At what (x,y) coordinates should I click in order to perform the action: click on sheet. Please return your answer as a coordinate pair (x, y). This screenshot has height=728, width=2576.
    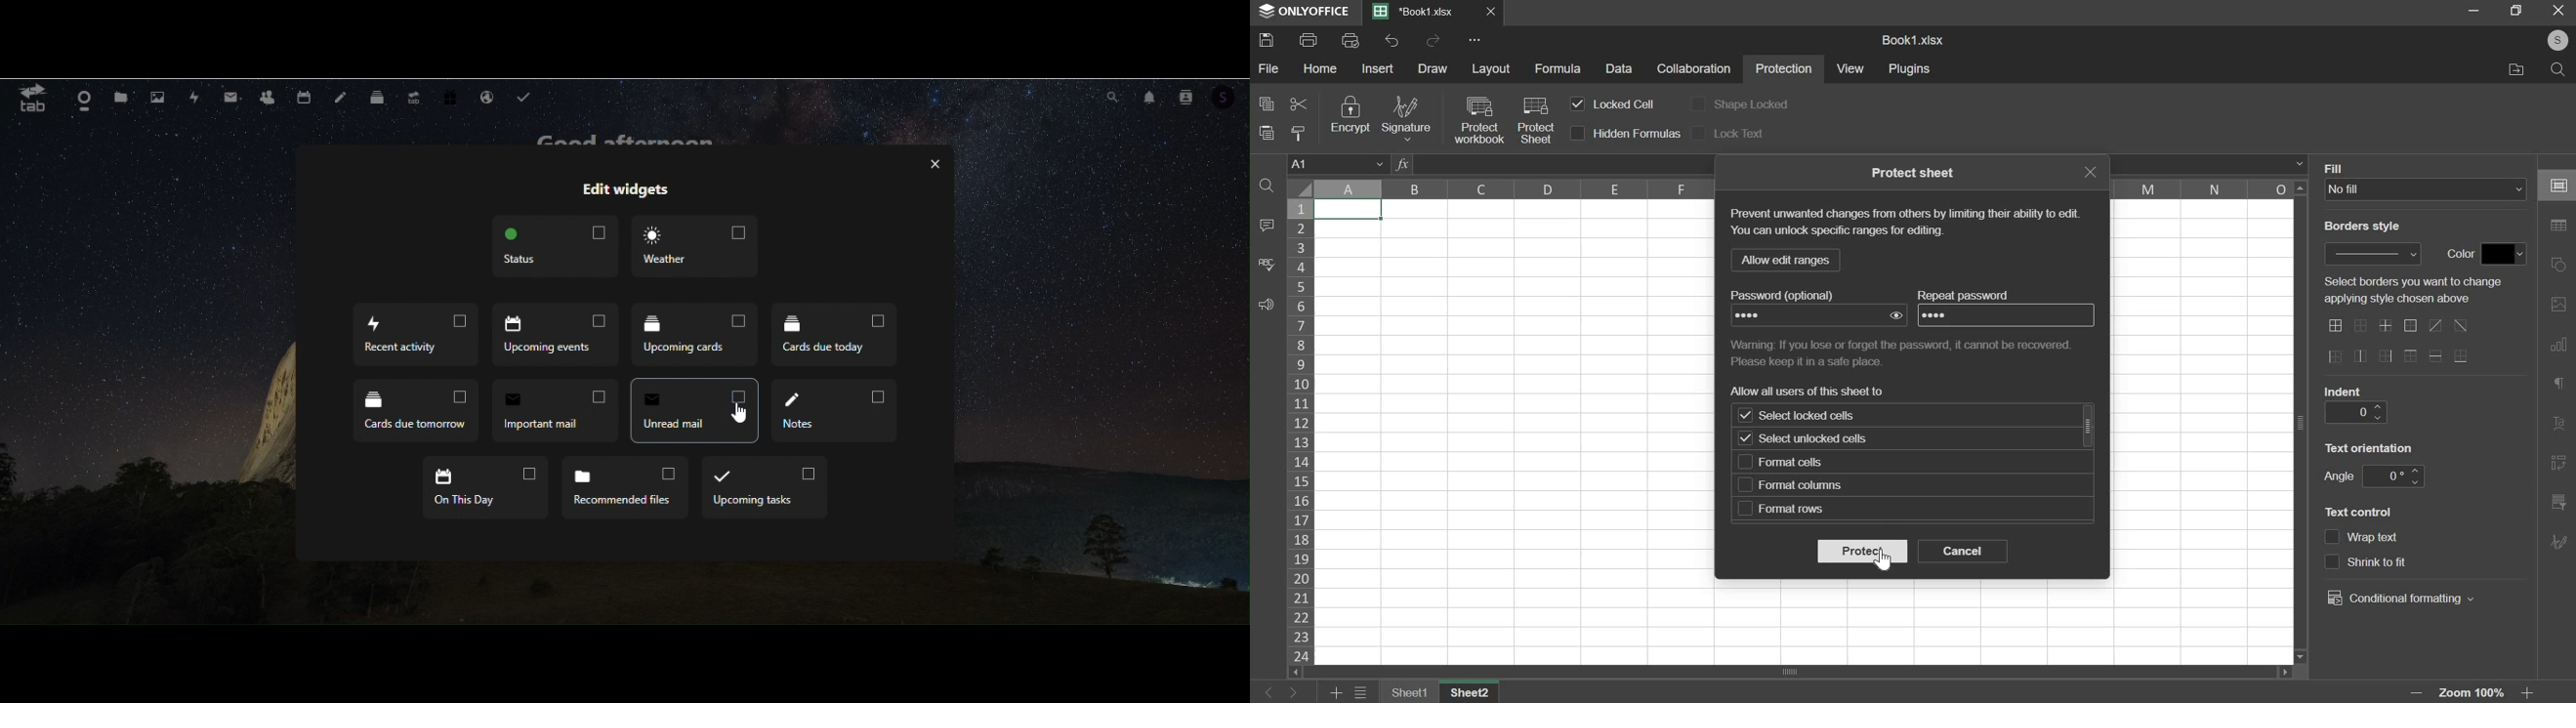
    Looking at the image, I should click on (1474, 692).